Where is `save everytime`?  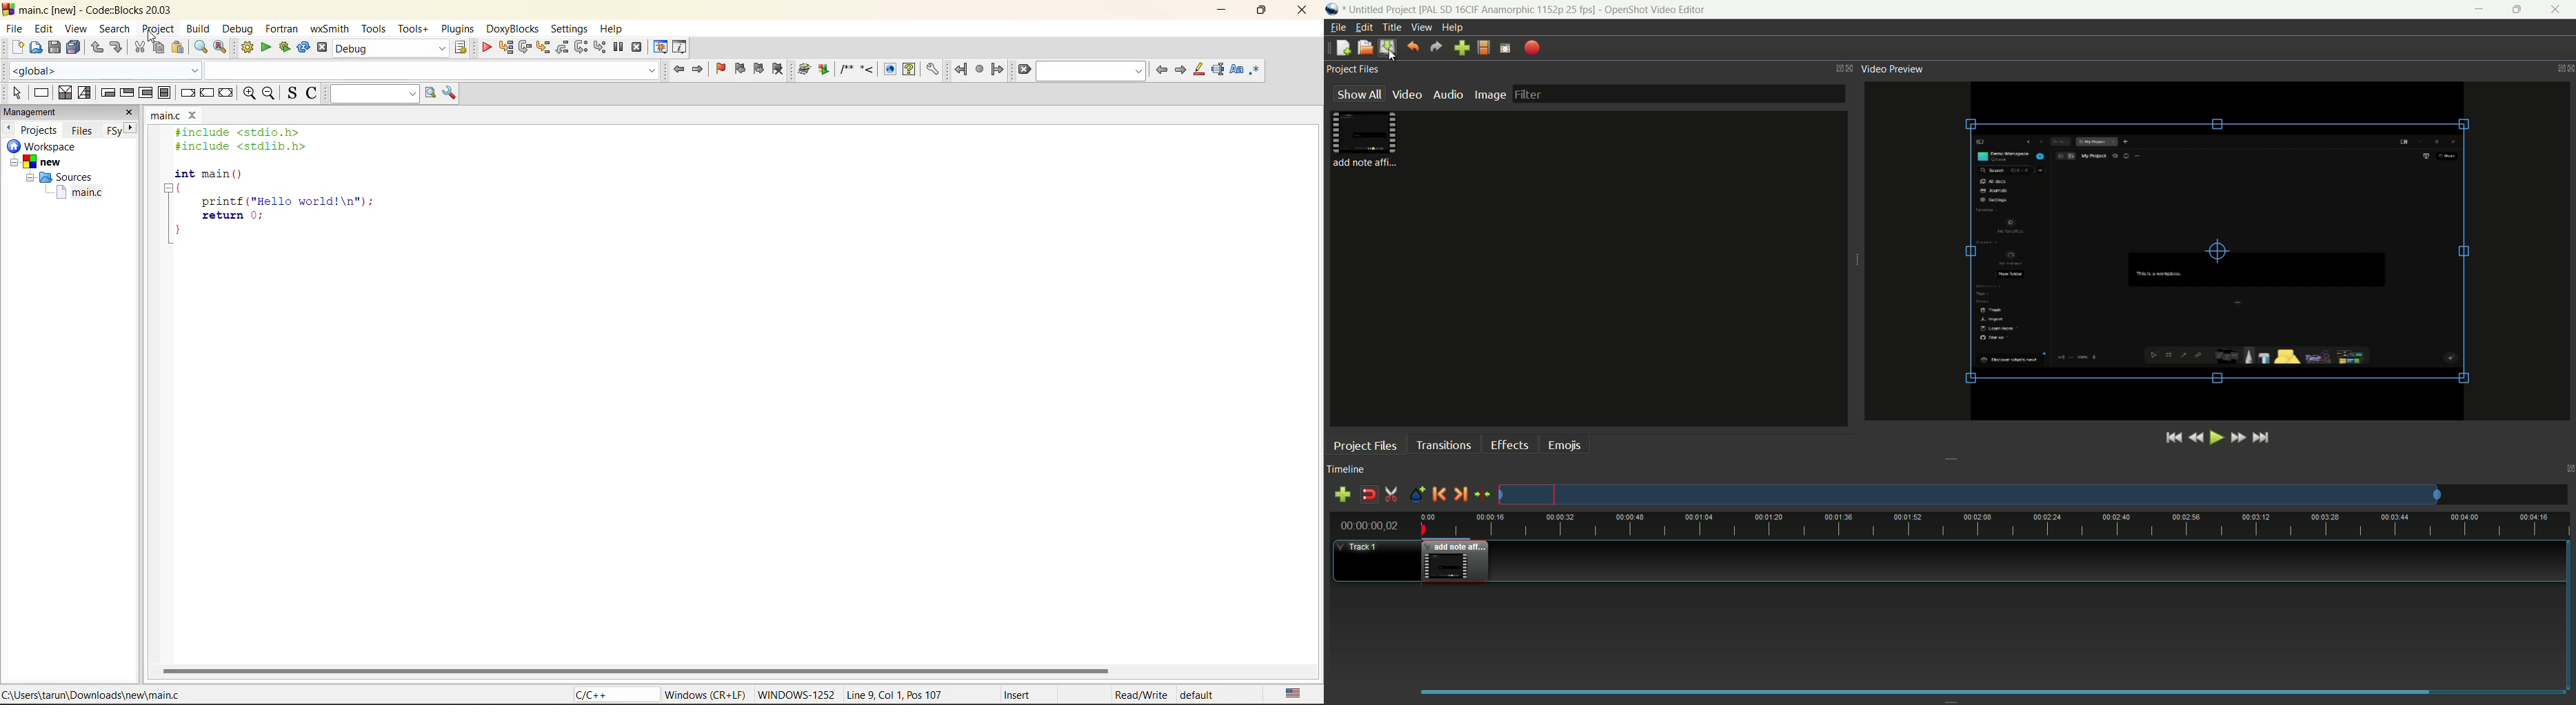
save everytime is located at coordinates (73, 47).